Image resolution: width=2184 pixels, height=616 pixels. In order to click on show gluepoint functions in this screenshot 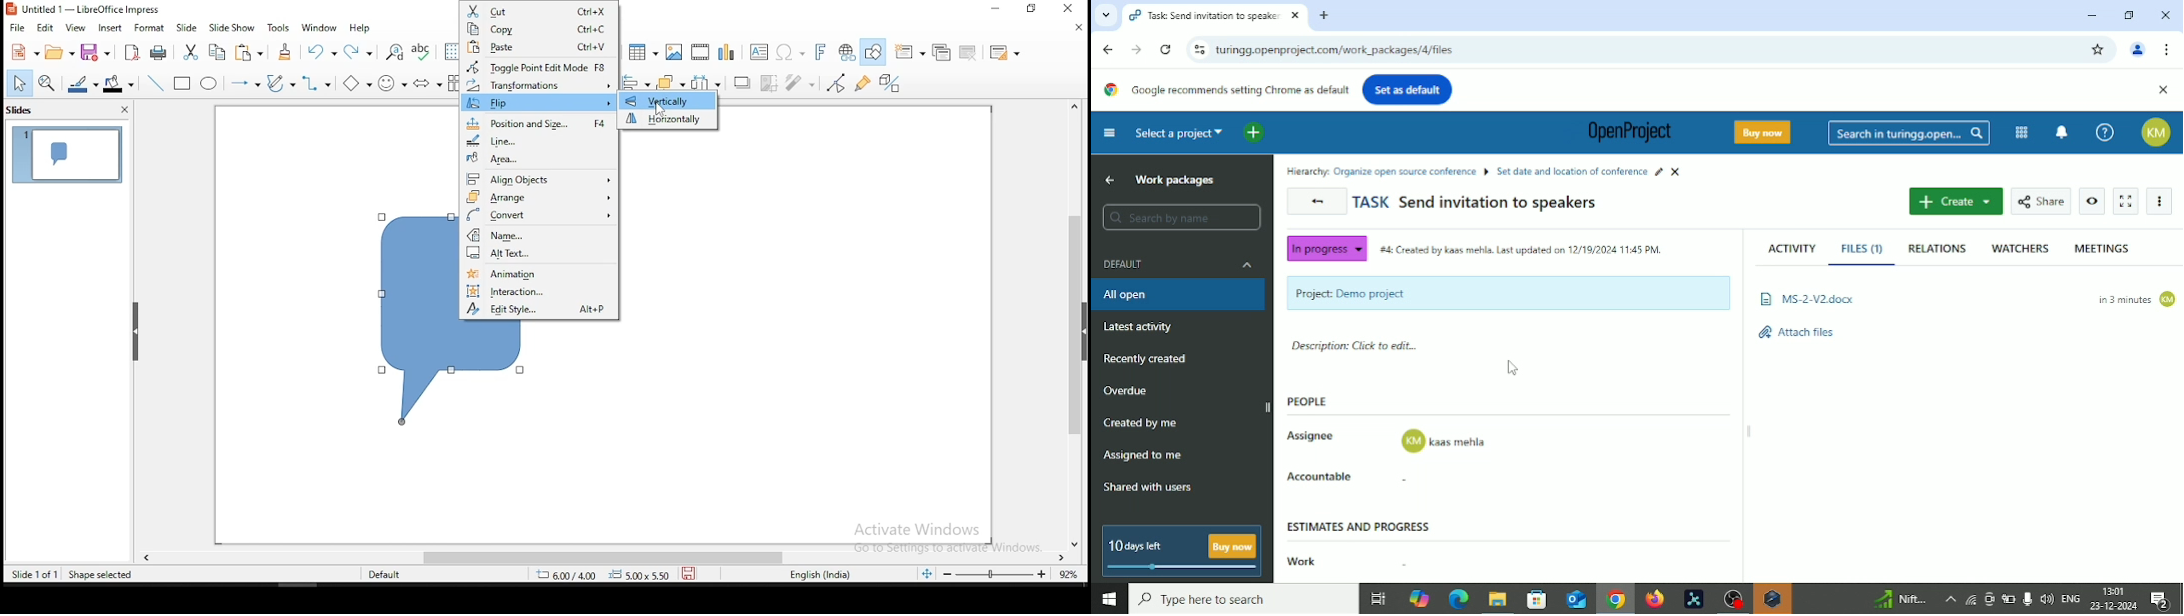, I will do `click(864, 84)`.